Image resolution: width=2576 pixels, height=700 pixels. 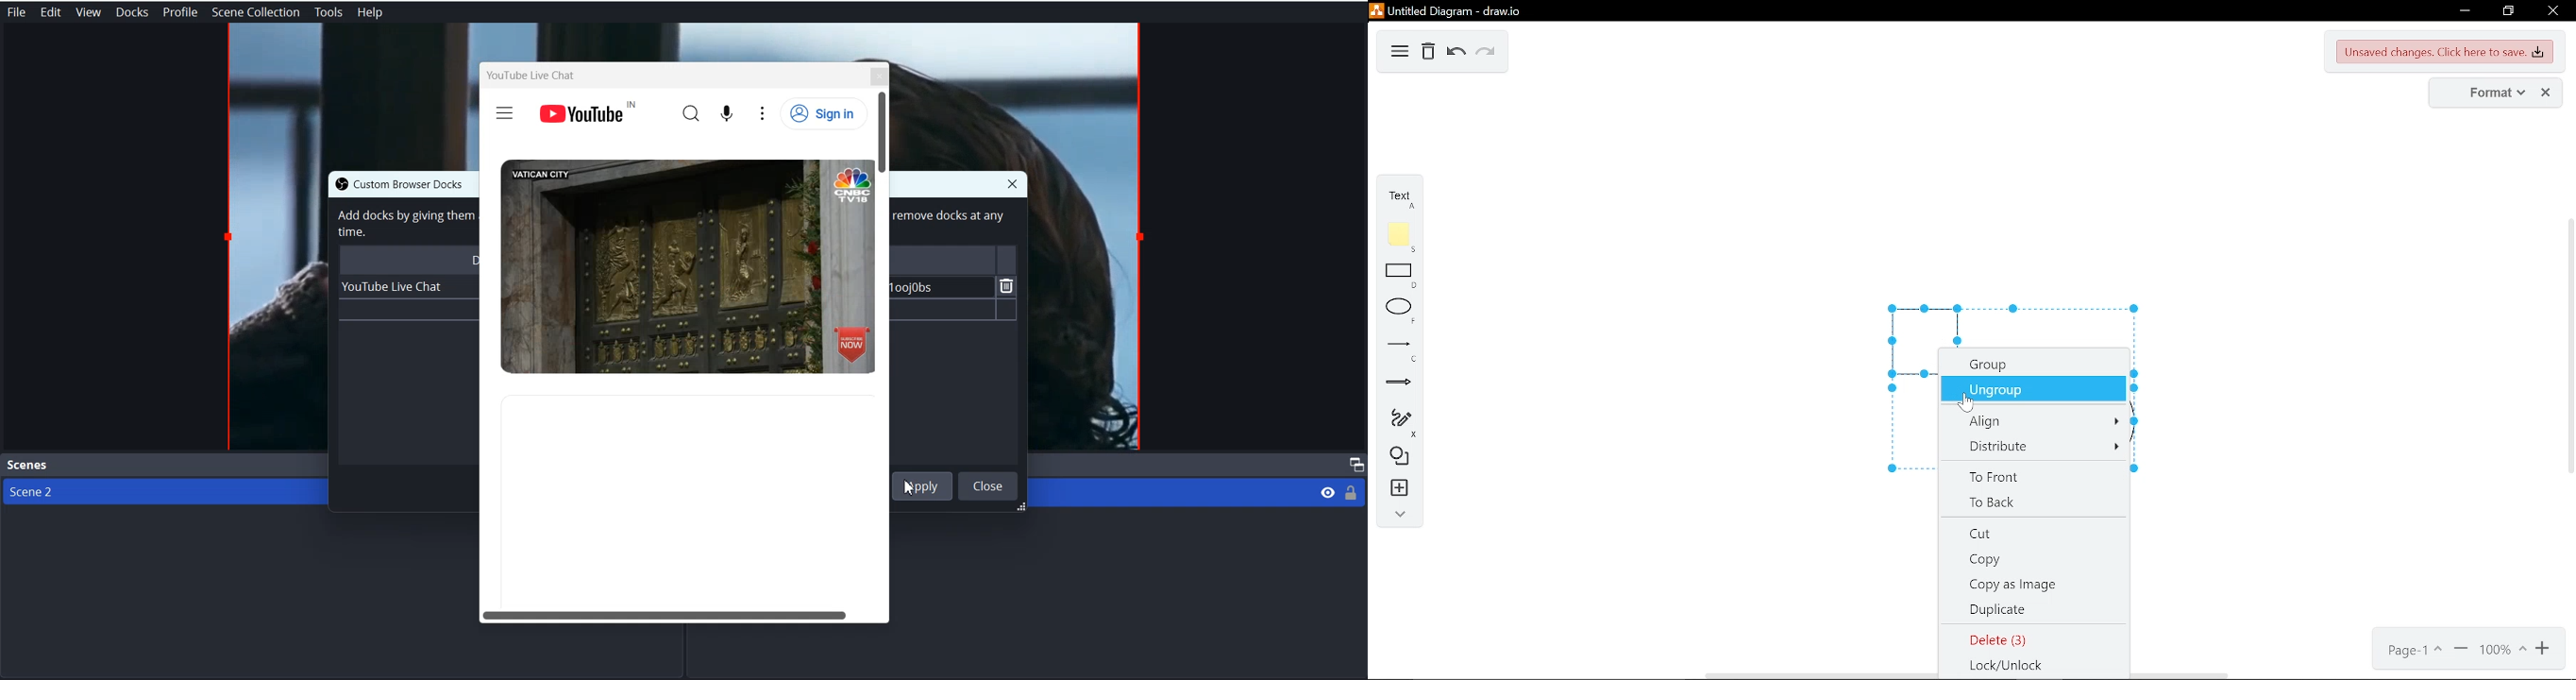 What do you see at coordinates (1454, 11) in the screenshot?
I see `untitled duagram - draw.io` at bounding box center [1454, 11].